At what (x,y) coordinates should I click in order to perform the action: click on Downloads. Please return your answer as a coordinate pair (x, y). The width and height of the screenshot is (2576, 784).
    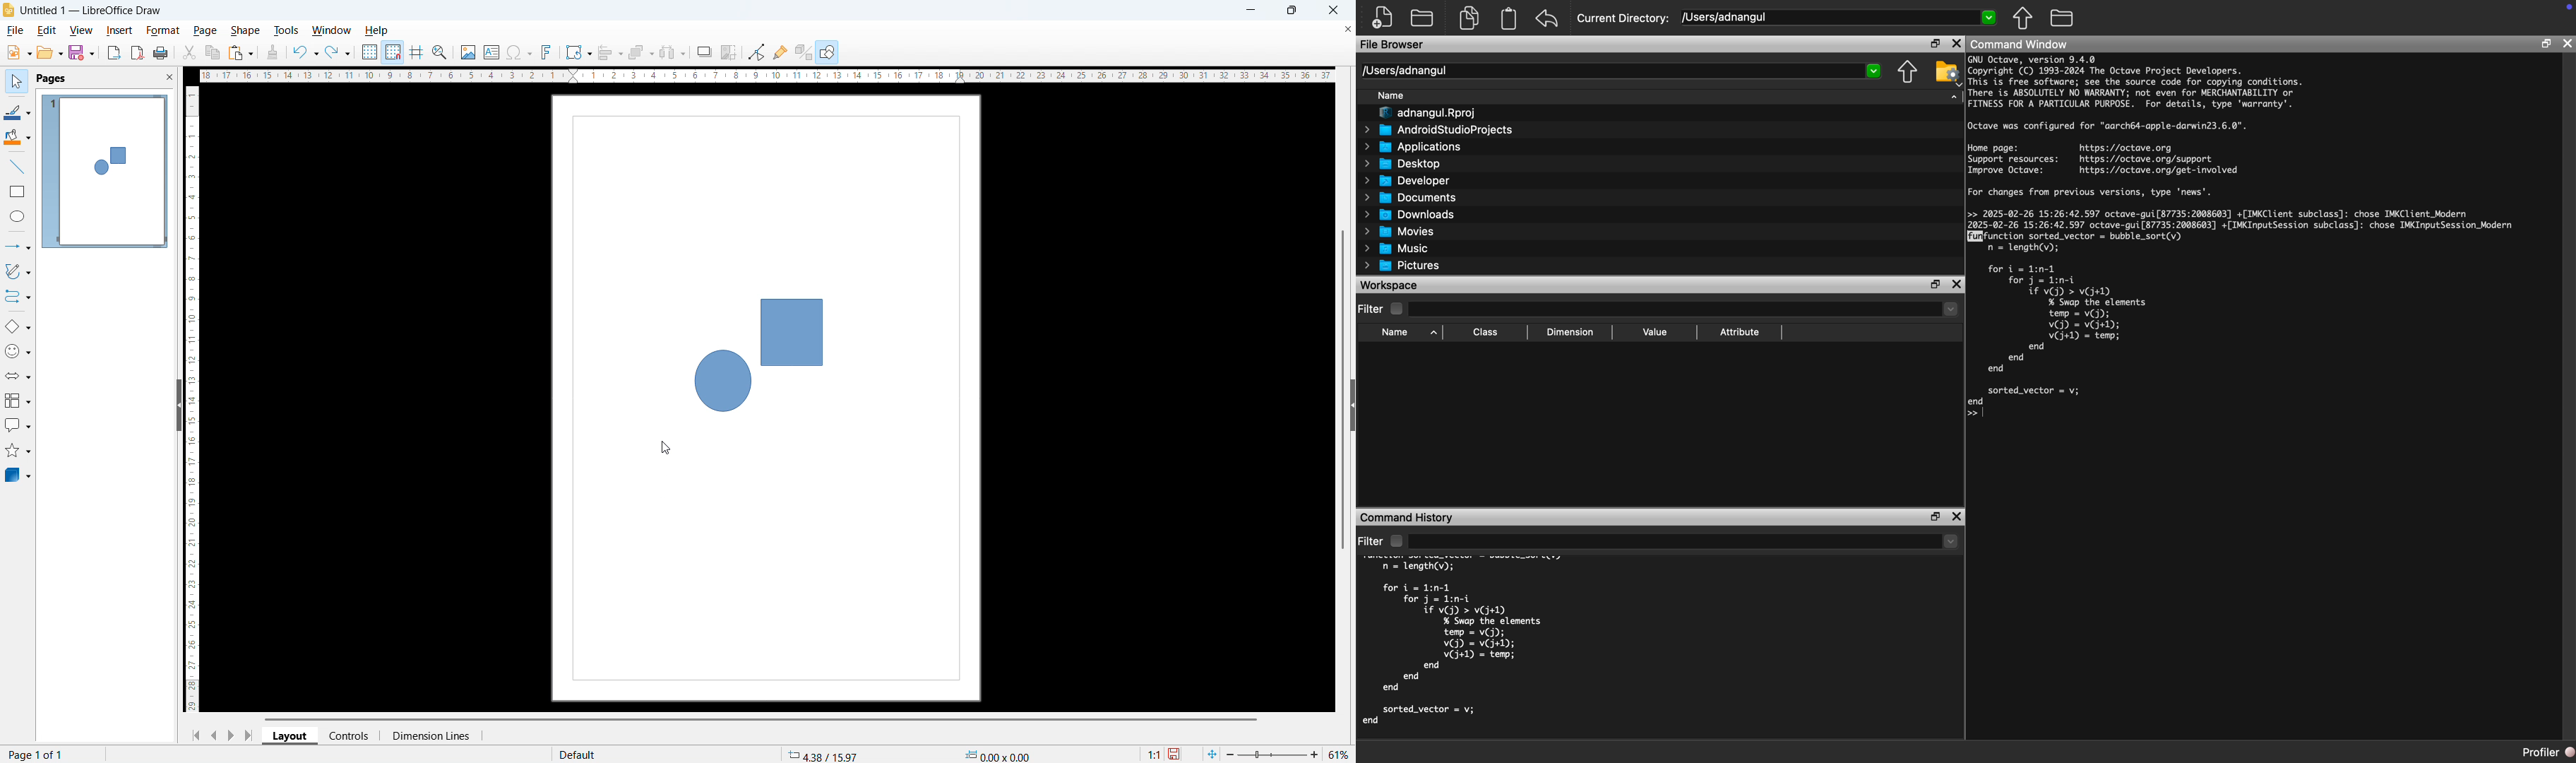
    Looking at the image, I should click on (1410, 214).